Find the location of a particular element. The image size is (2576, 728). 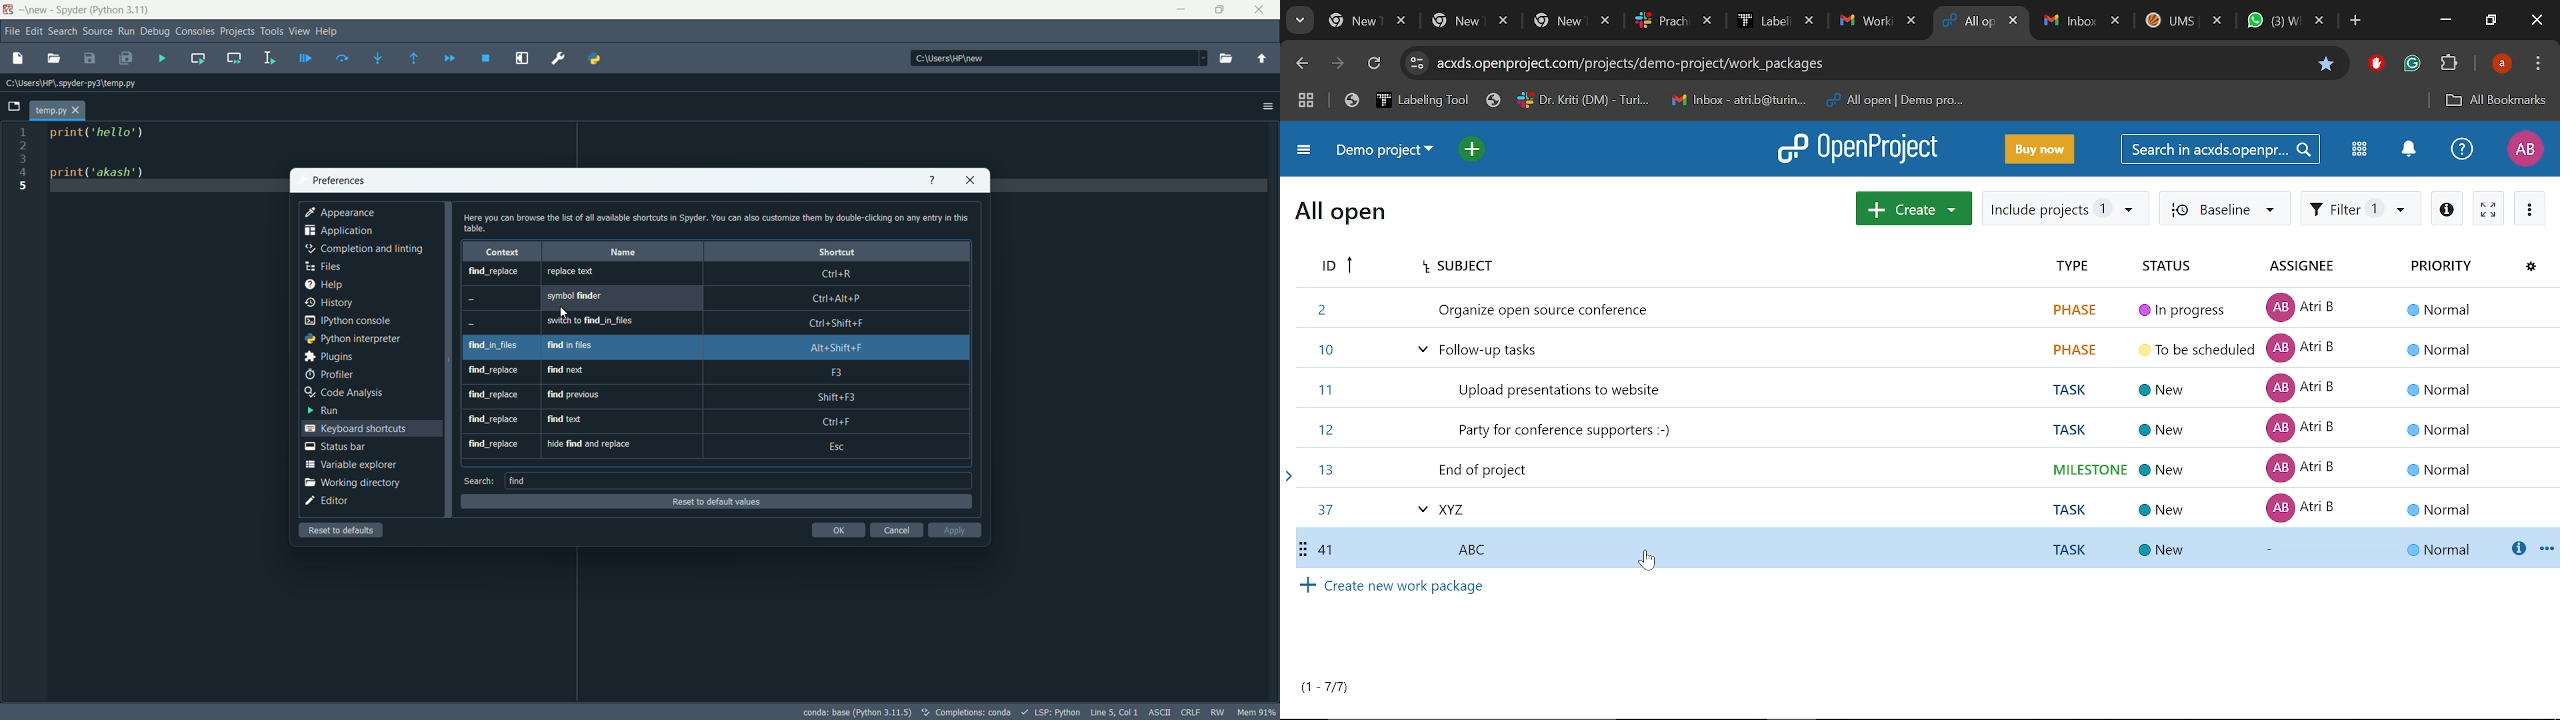

debug file is located at coordinates (309, 61).